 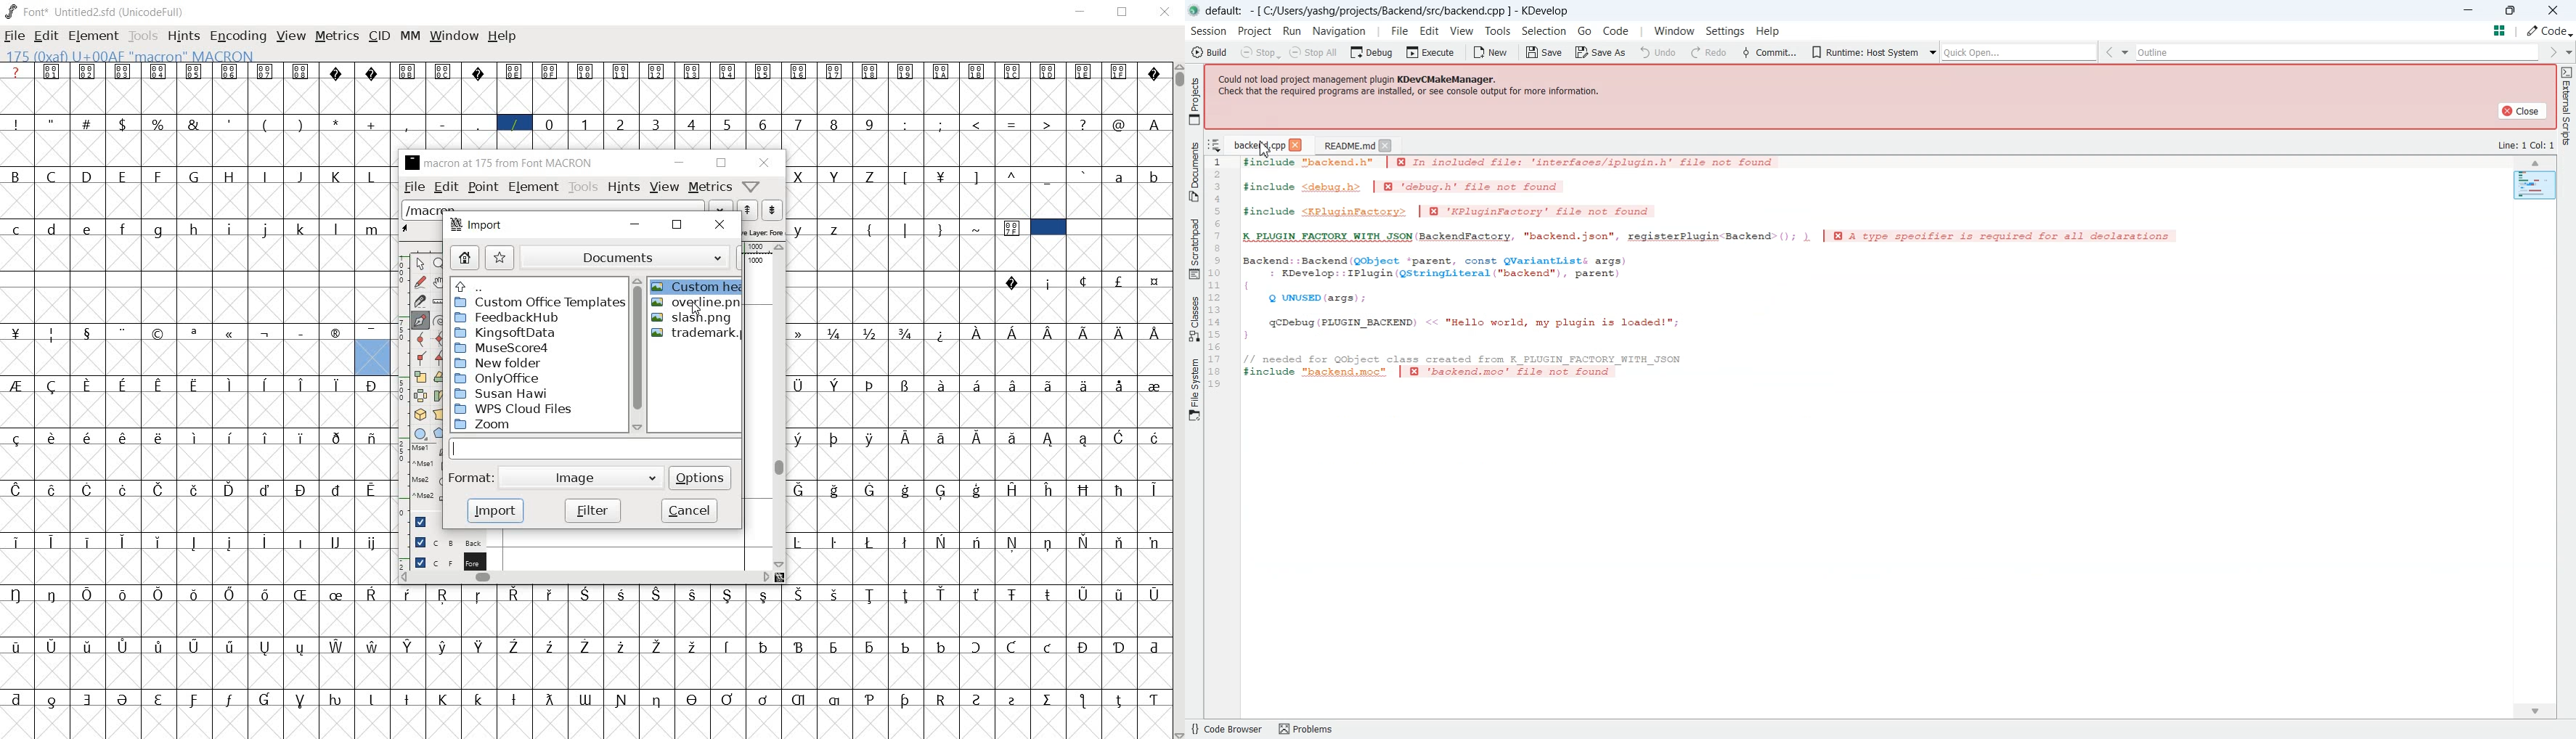 What do you see at coordinates (836, 595) in the screenshot?
I see `Symbol` at bounding box center [836, 595].